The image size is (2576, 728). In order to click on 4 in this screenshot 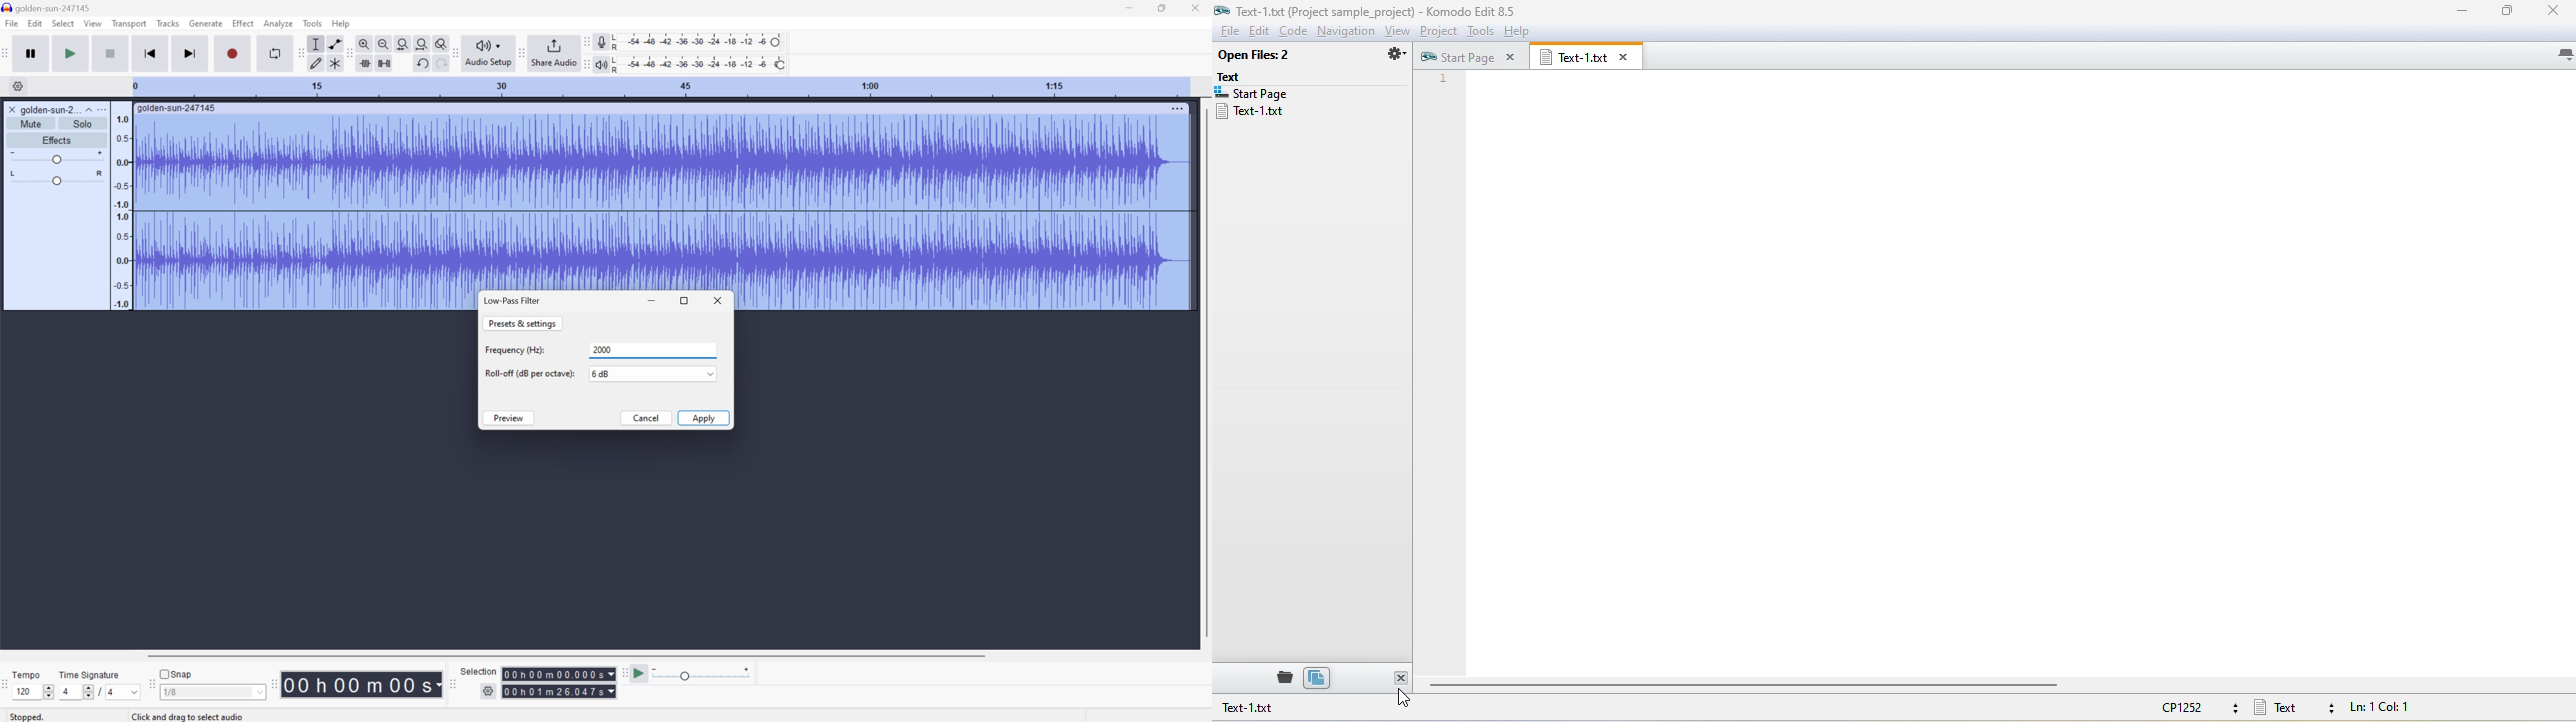, I will do `click(125, 692)`.